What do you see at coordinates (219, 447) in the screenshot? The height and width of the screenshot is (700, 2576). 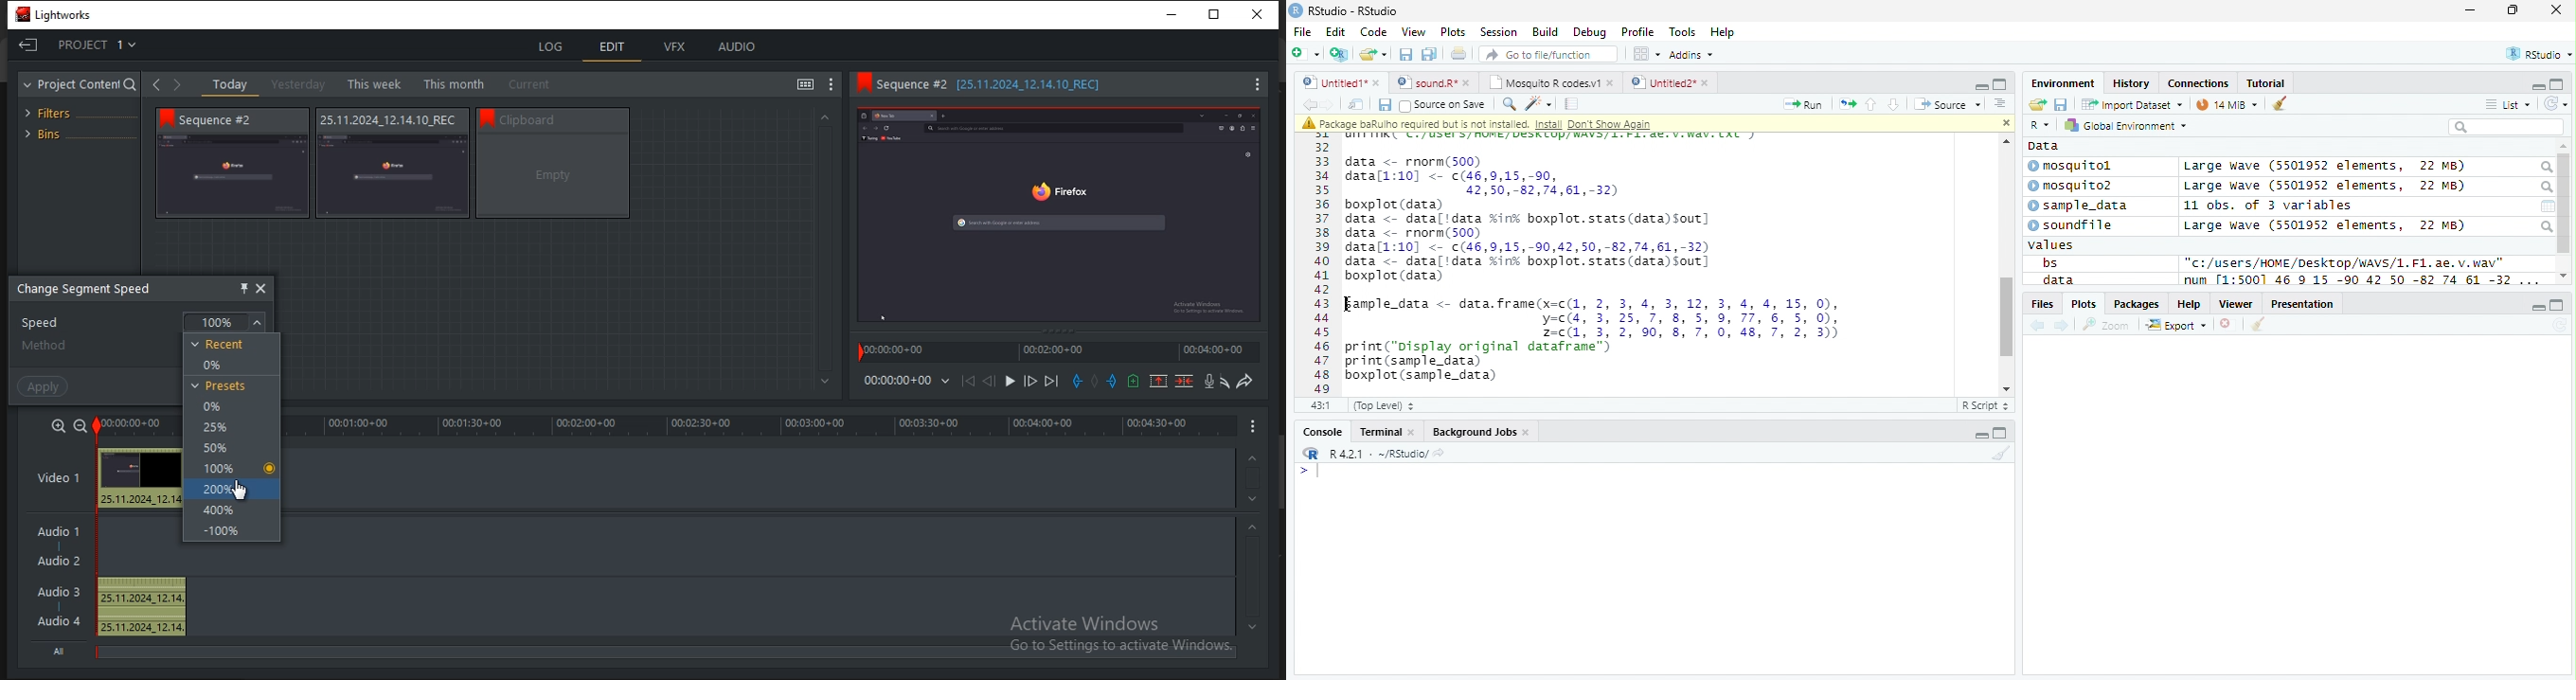 I see `50` at bounding box center [219, 447].